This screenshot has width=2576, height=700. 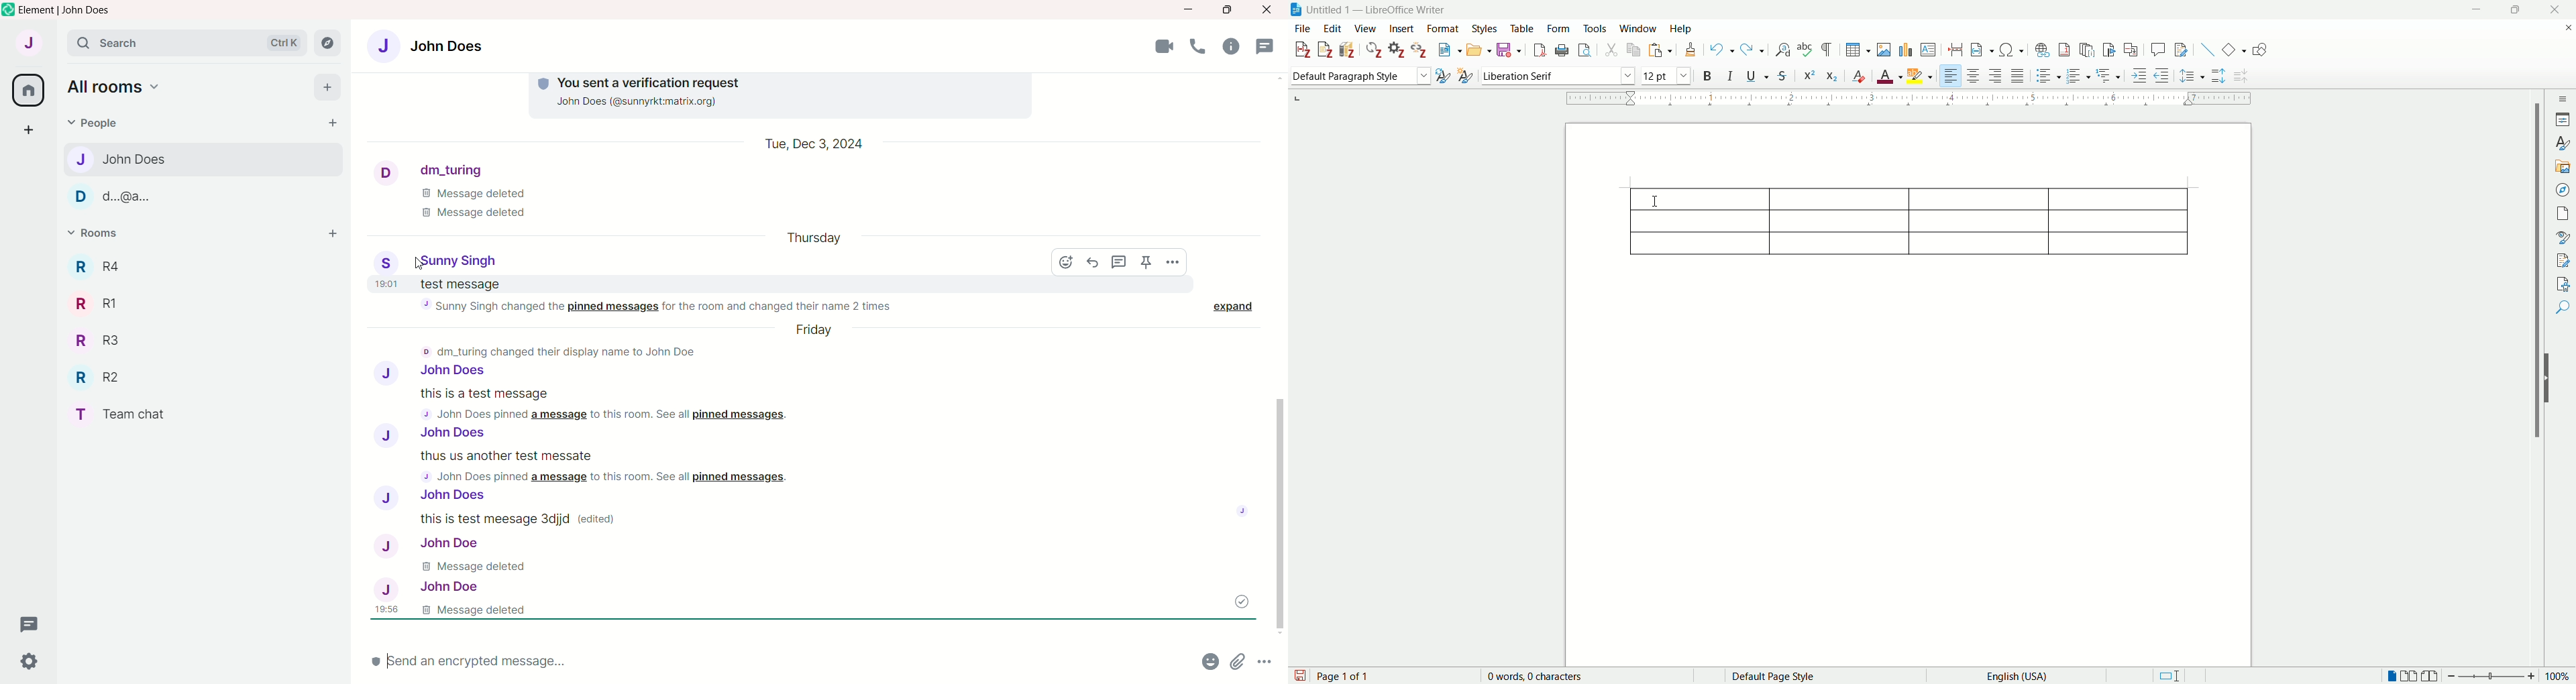 What do you see at coordinates (2562, 121) in the screenshot?
I see `properties` at bounding box center [2562, 121].